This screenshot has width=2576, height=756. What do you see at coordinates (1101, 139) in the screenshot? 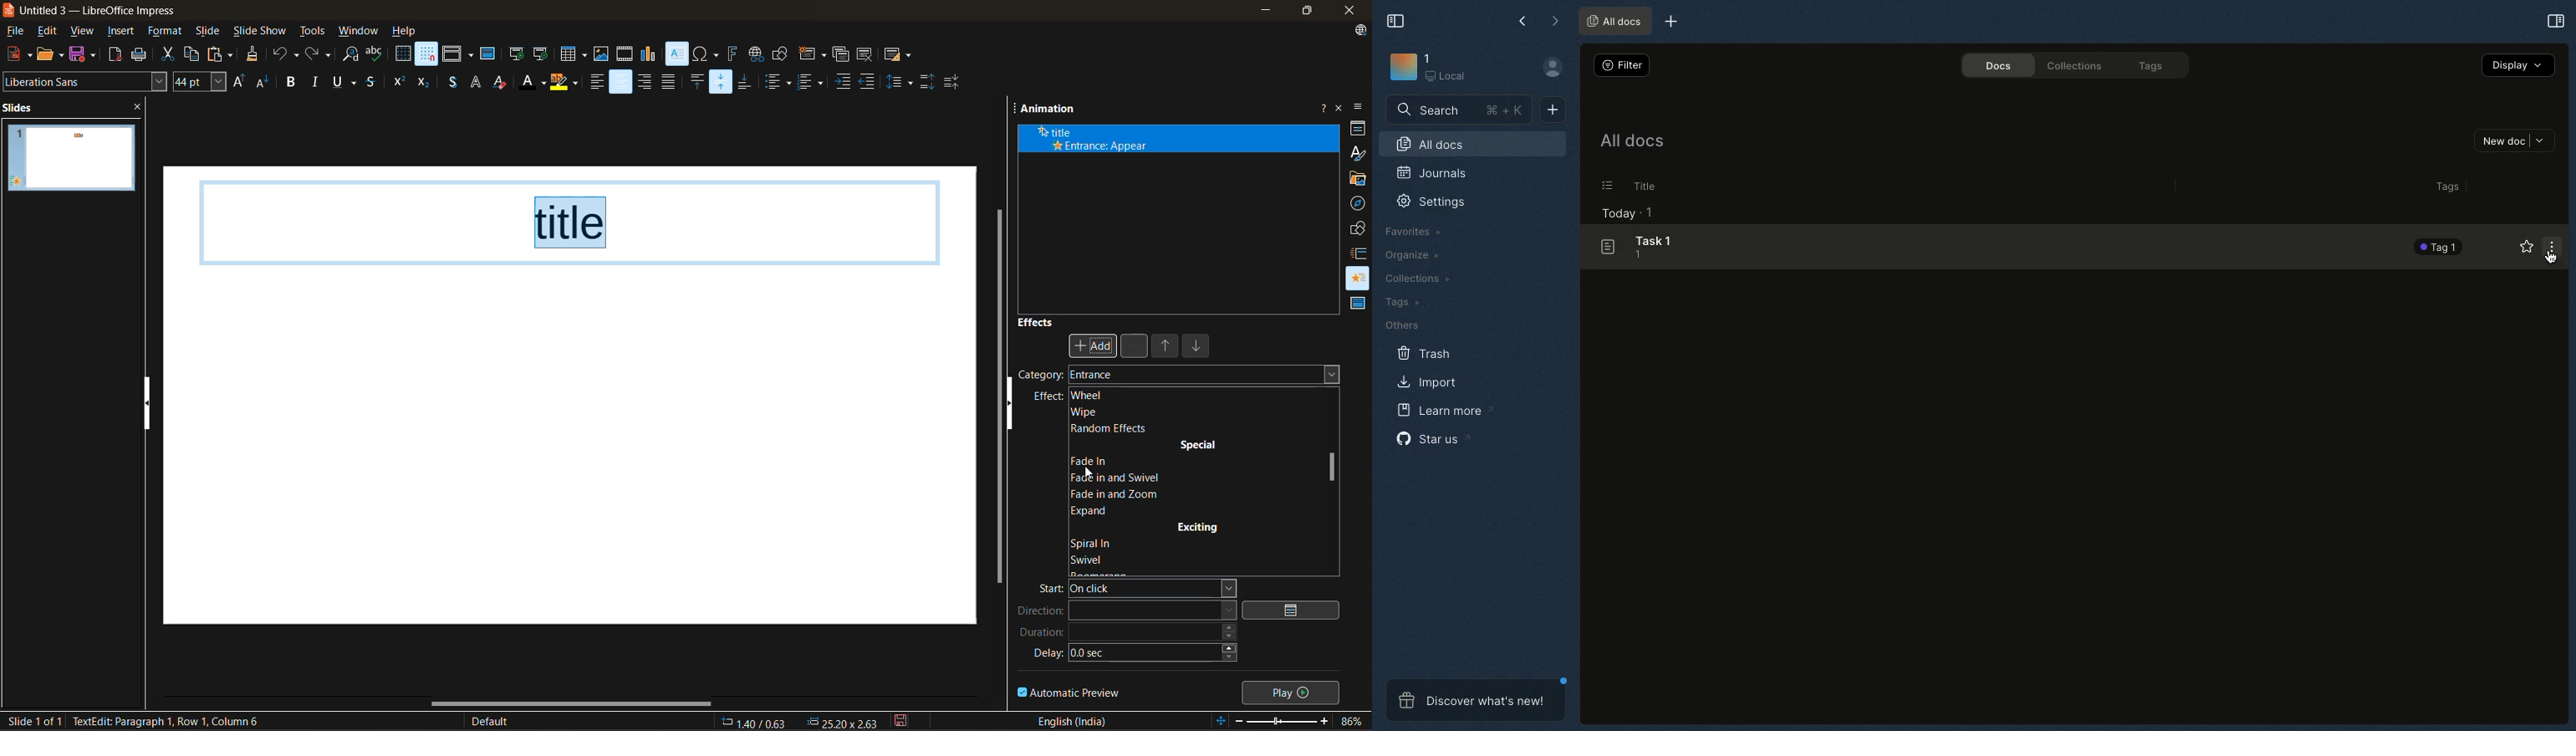
I see `animation details` at bounding box center [1101, 139].